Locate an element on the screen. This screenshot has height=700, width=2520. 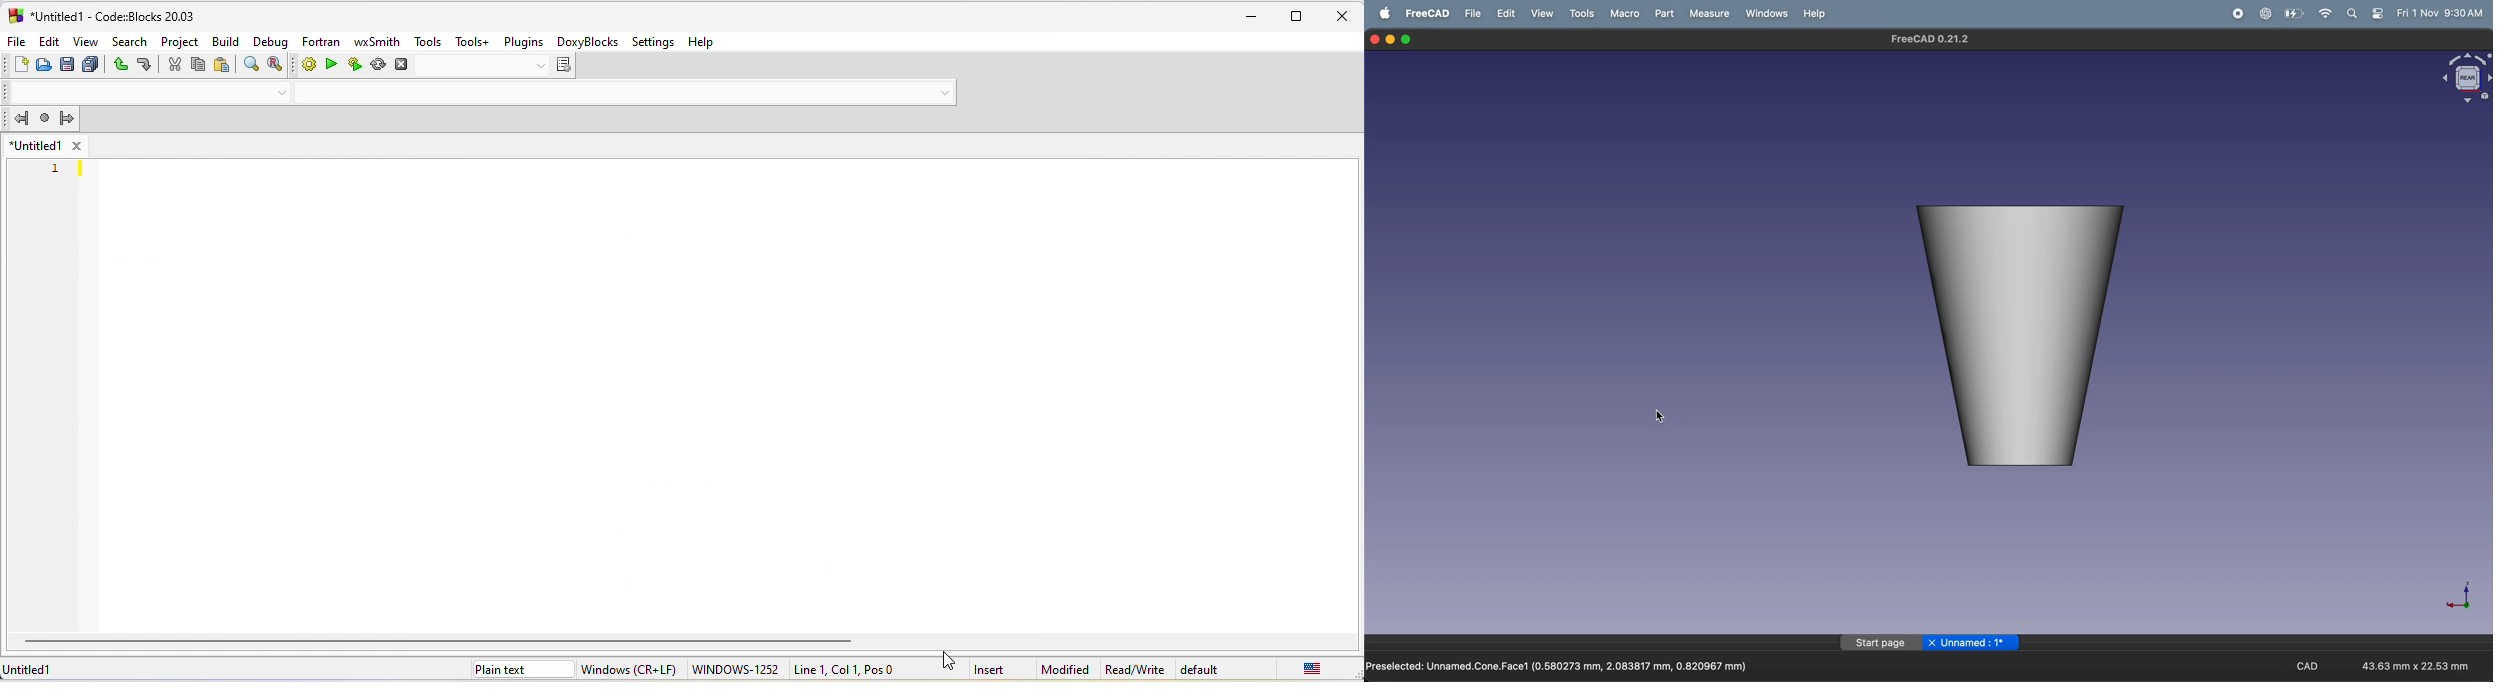
settings is located at coordinates (653, 41).